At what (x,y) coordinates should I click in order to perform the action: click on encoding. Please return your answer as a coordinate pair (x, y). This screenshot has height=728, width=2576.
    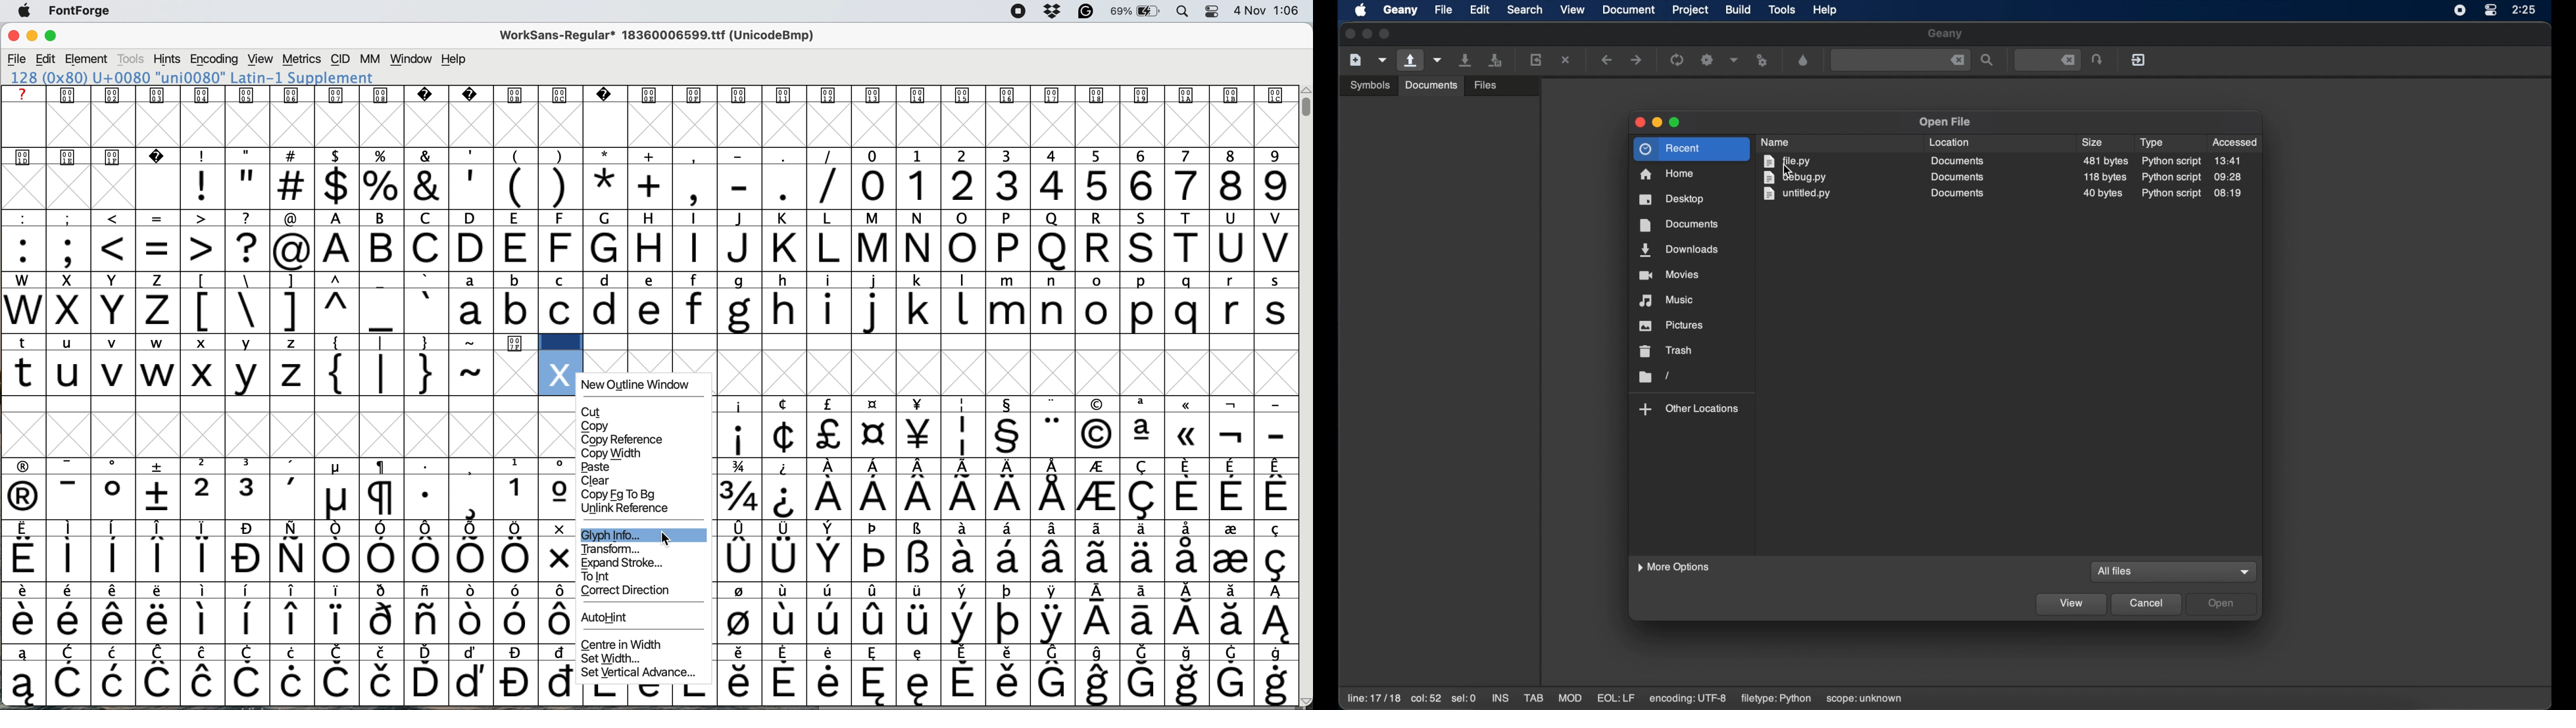
    Looking at the image, I should click on (213, 59).